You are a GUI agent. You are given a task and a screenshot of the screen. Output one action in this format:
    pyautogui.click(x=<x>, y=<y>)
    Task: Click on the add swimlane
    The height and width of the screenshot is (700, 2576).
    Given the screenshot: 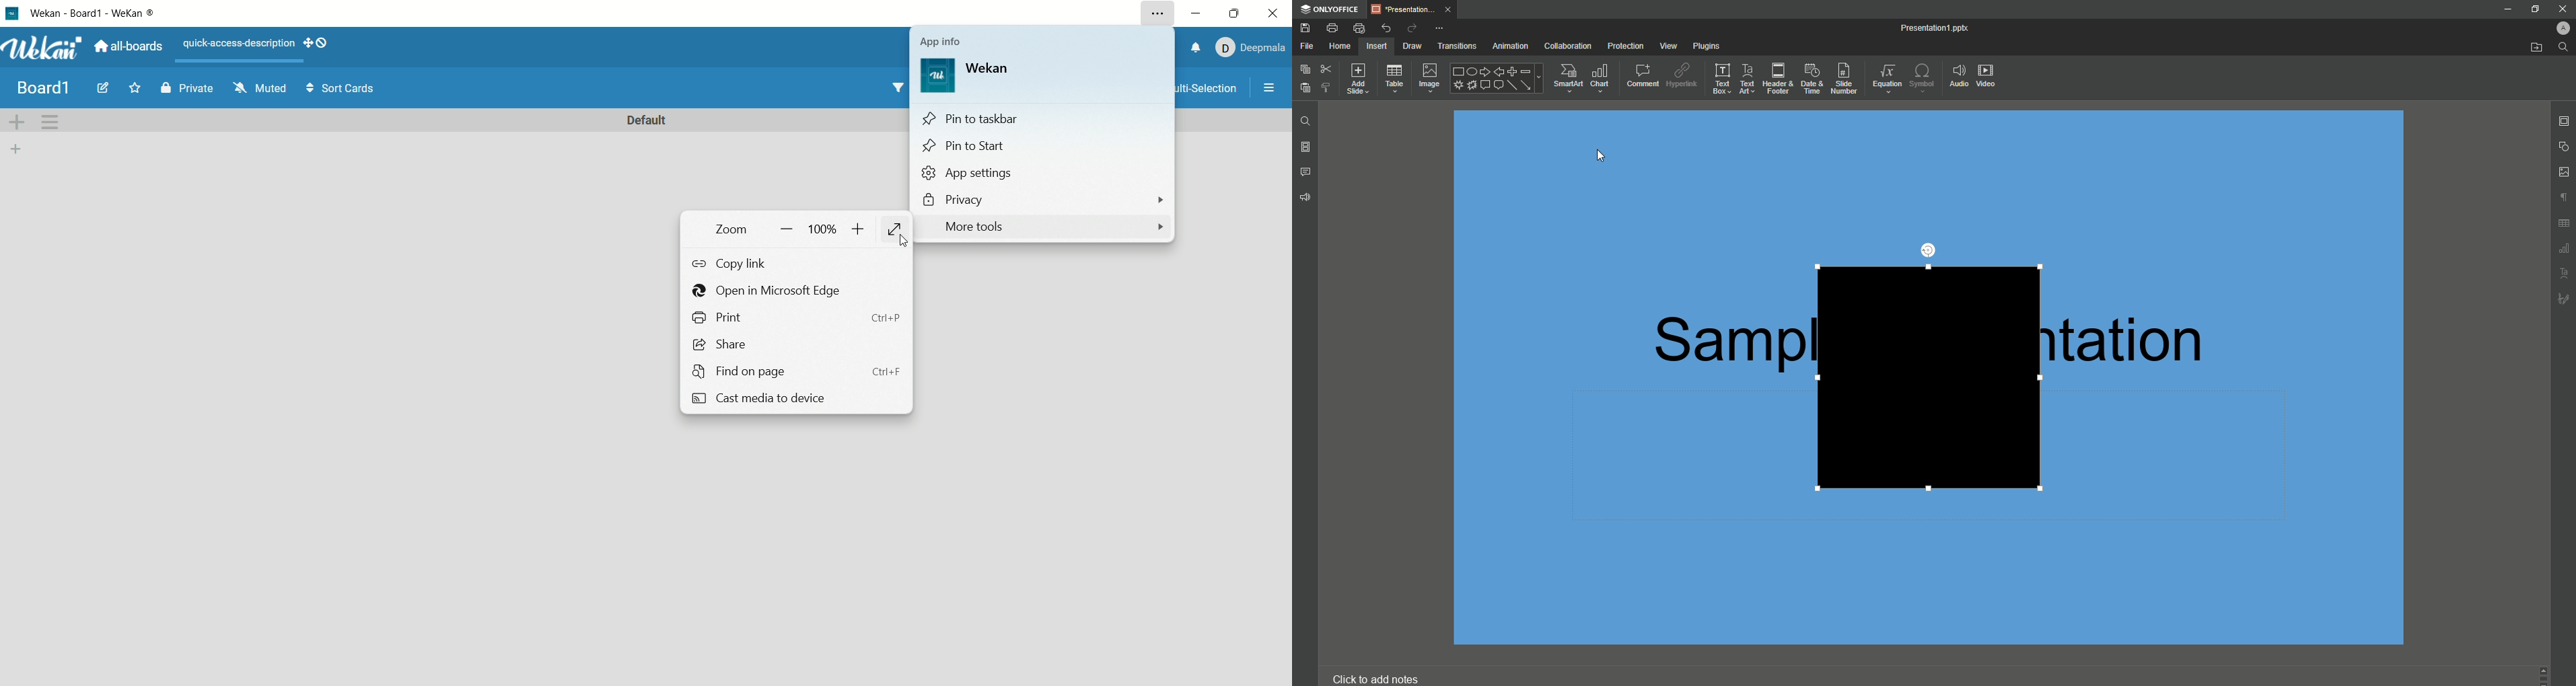 What is the action you would take?
    pyautogui.click(x=18, y=124)
    